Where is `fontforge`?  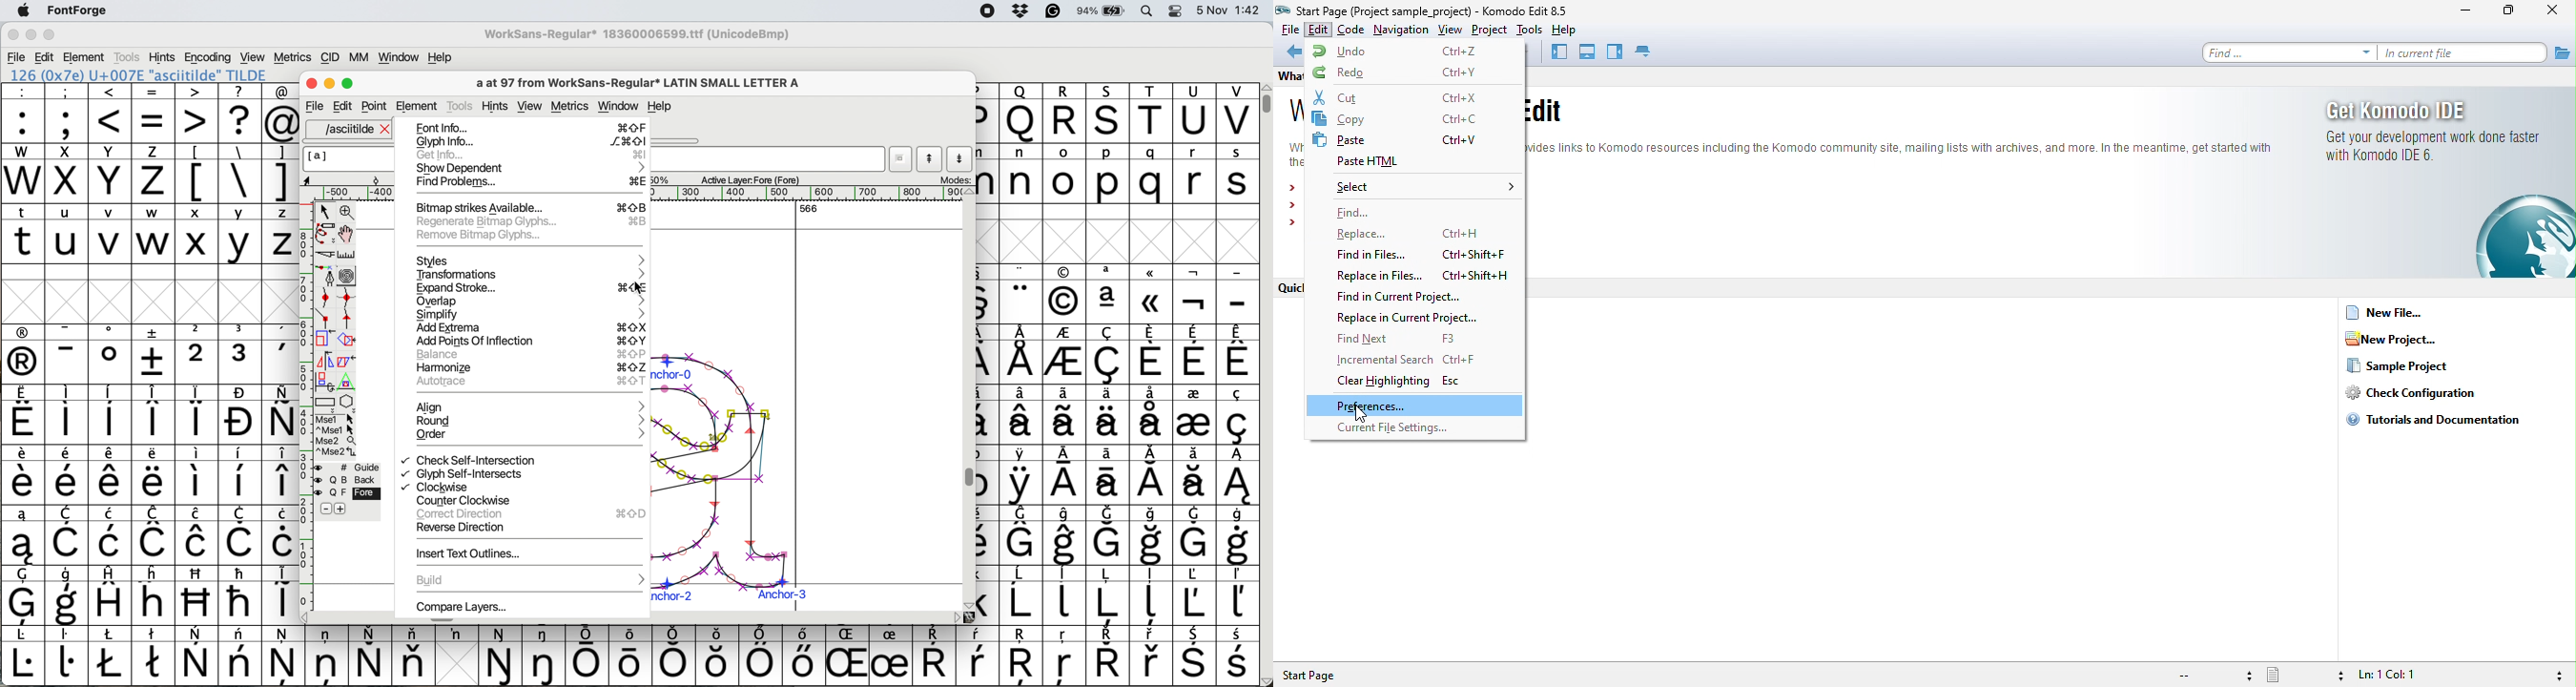
fontforge is located at coordinates (81, 11).